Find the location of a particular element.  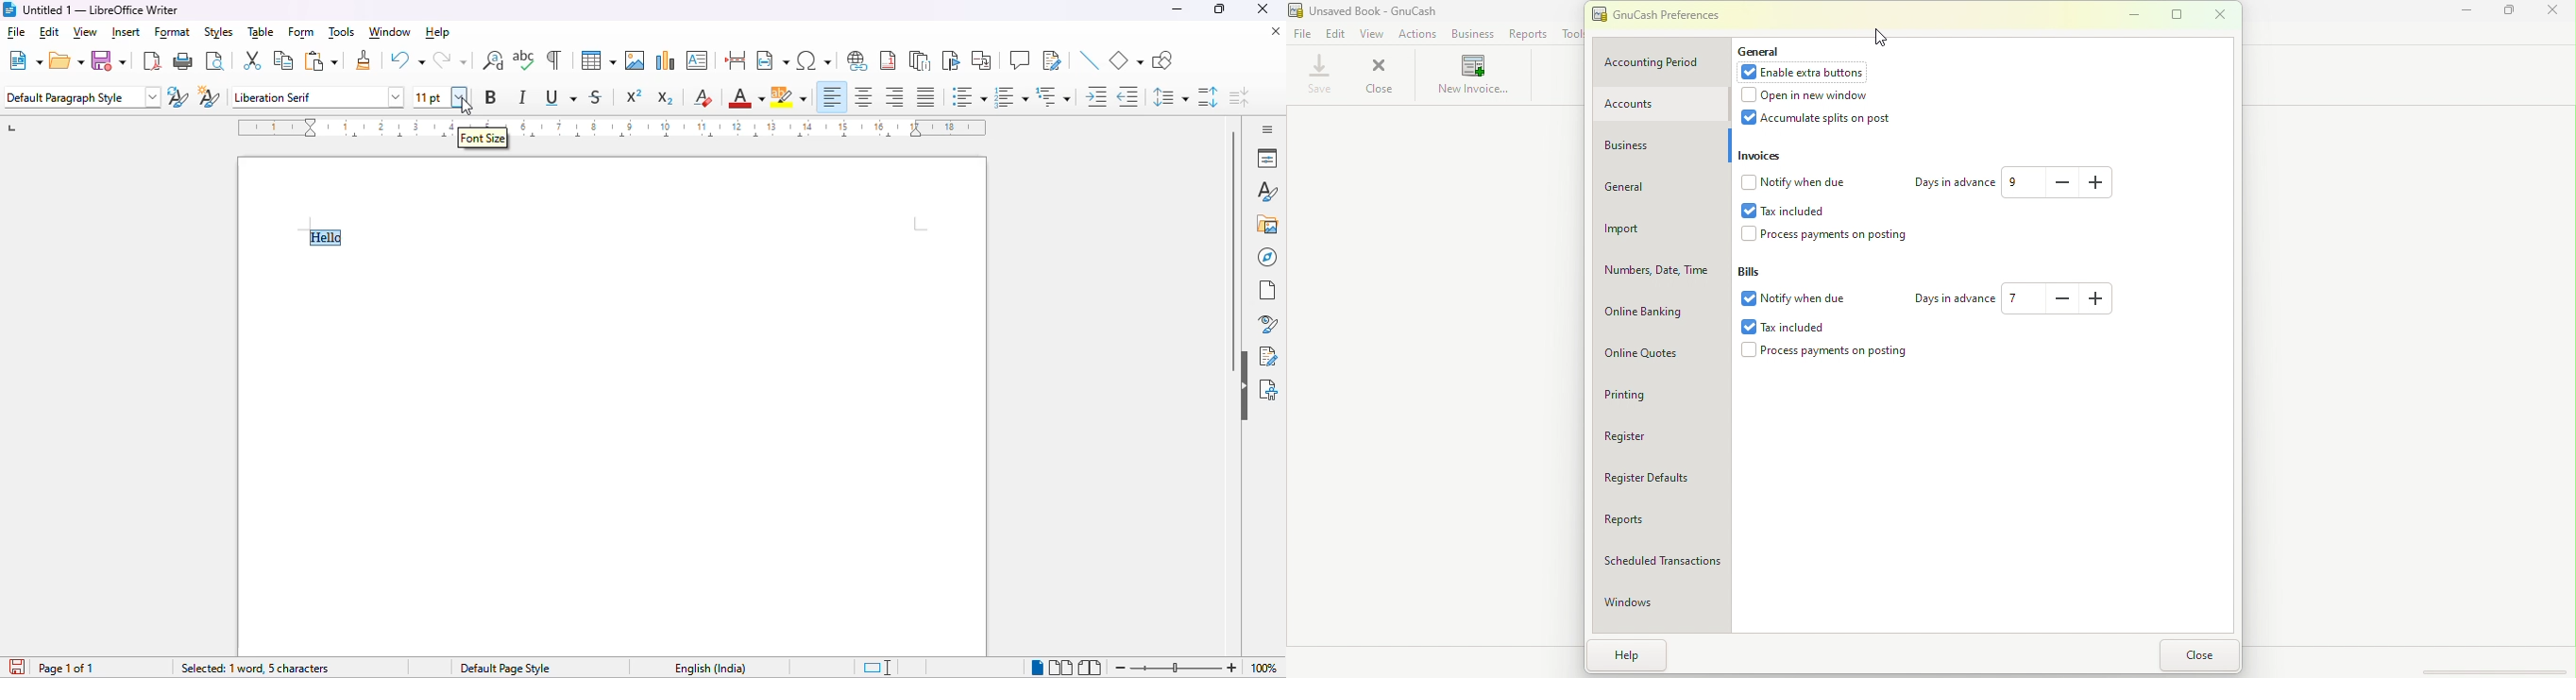

insert hyperlink is located at coordinates (859, 61).